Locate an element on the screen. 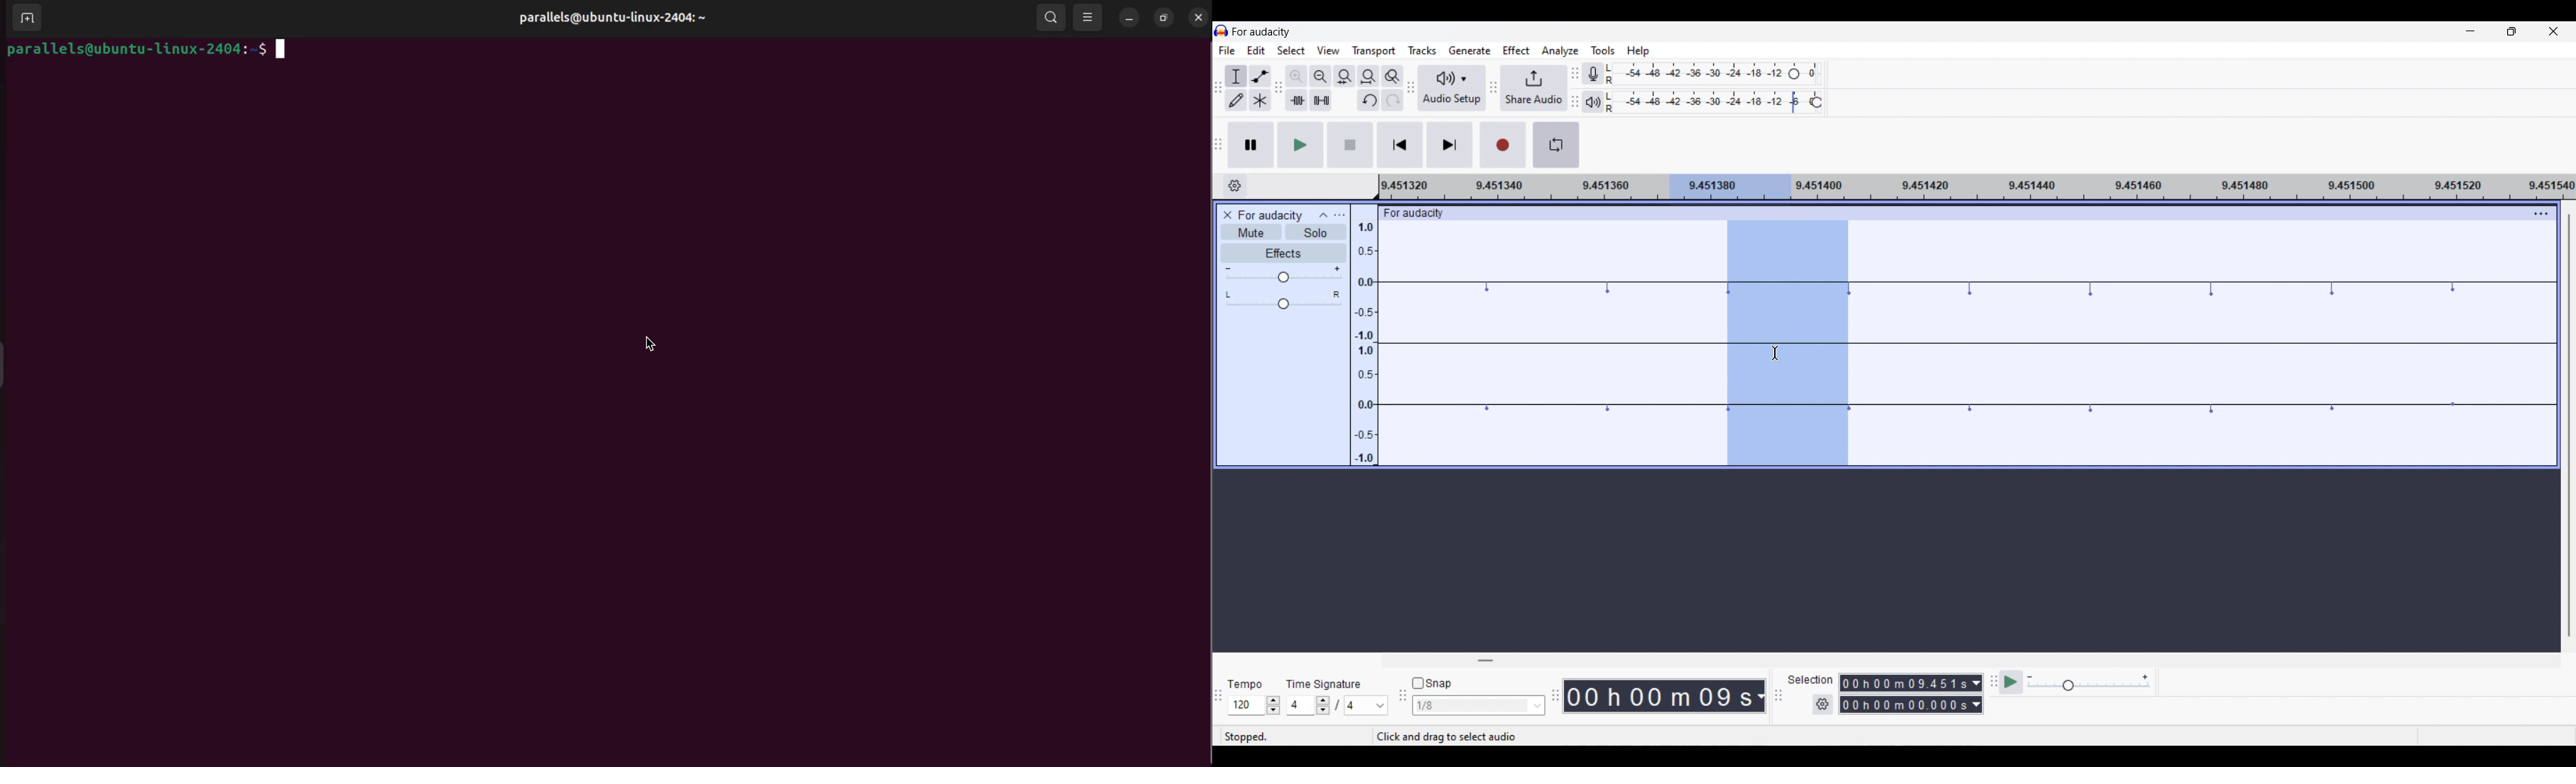  Snapping tool bar is located at coordinates (1401, 701).